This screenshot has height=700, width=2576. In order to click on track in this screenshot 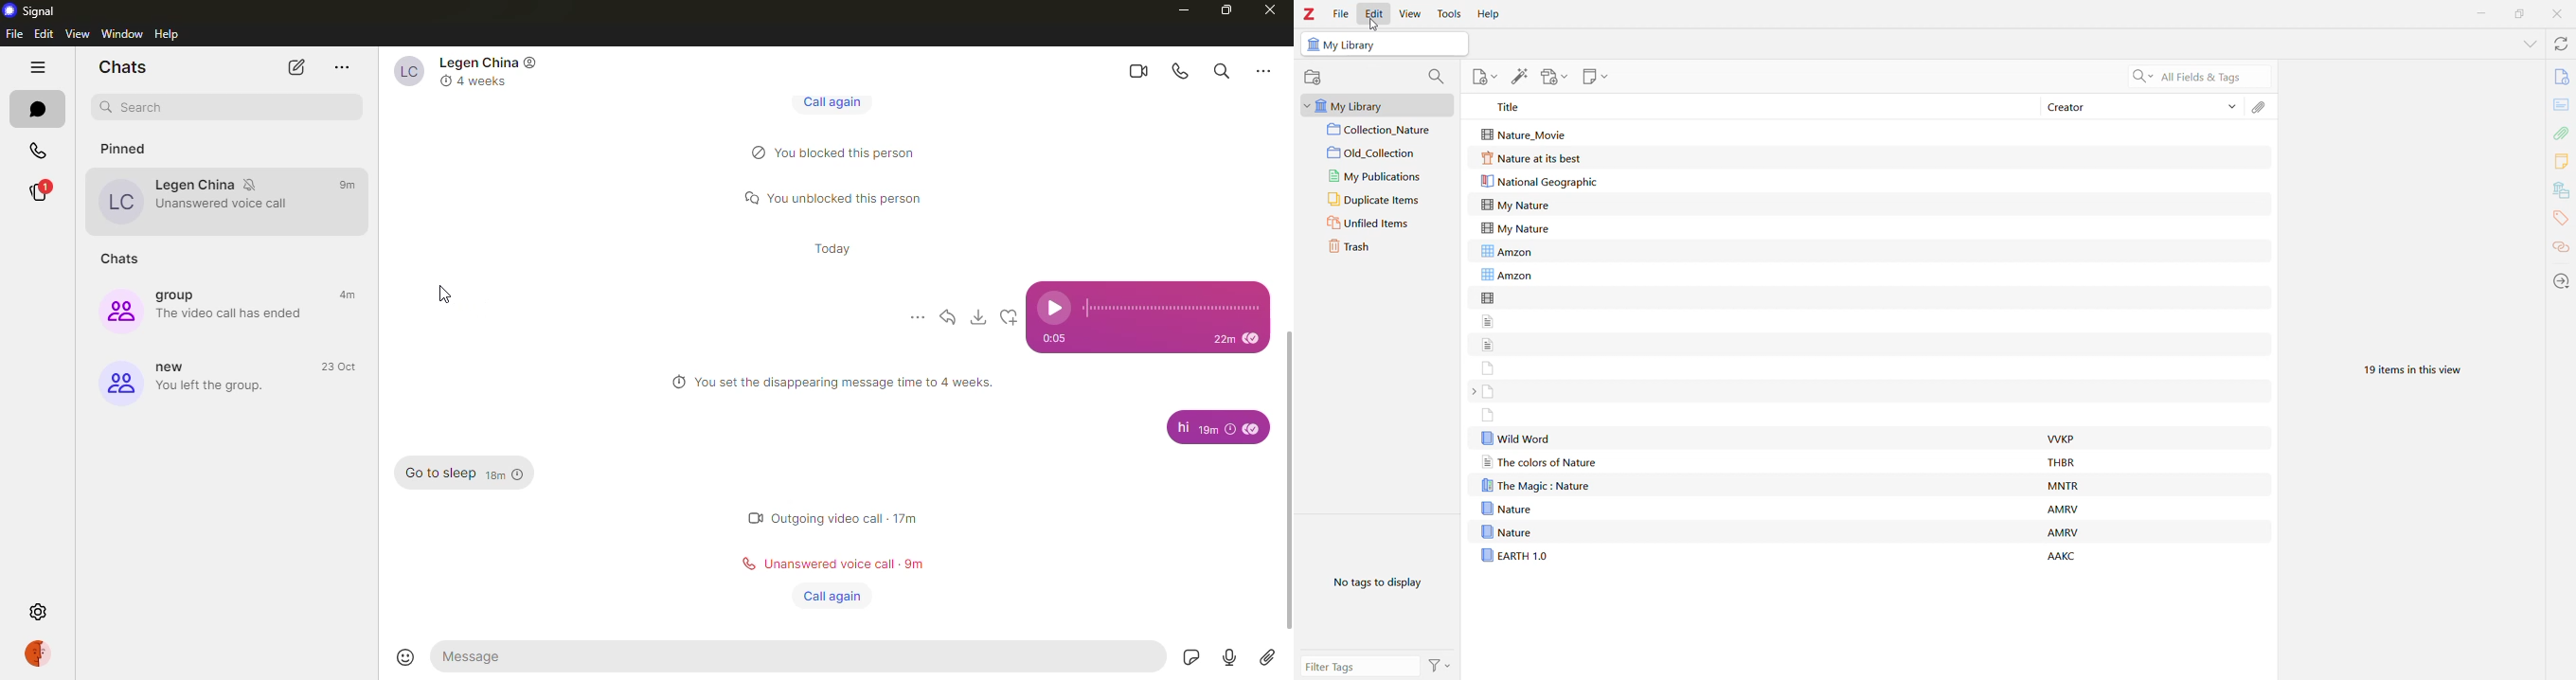, I will do `click(1172, 307)`.